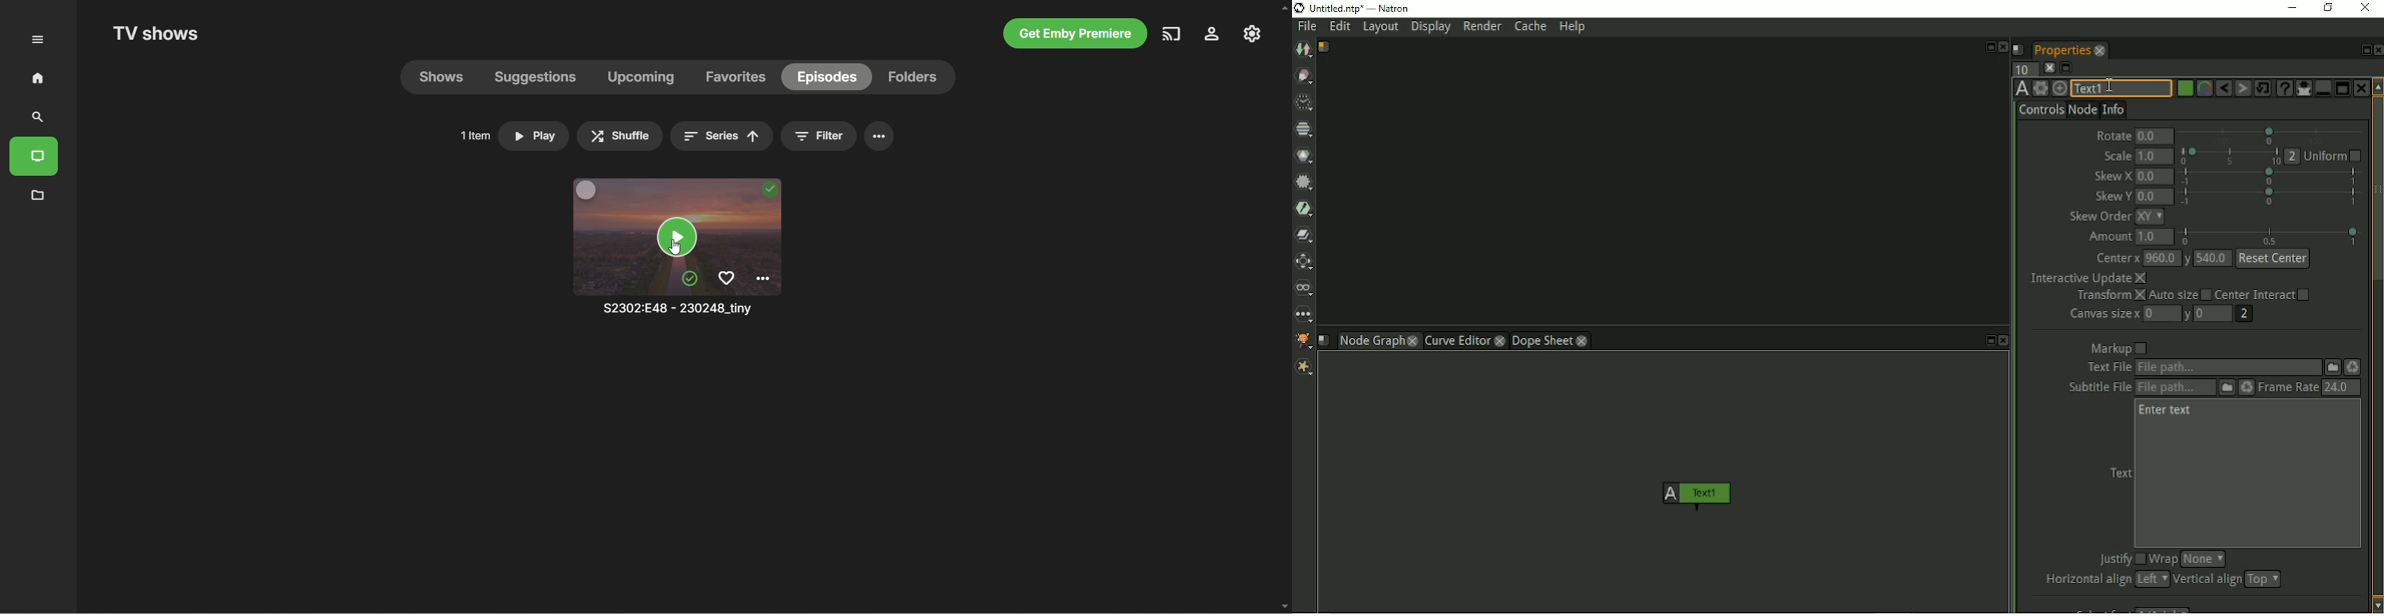 This screenshot has height=616, width=2408. Describe the element at coordinates (2095, 388) in the screenshot. I see `Subtitle file` at that location.